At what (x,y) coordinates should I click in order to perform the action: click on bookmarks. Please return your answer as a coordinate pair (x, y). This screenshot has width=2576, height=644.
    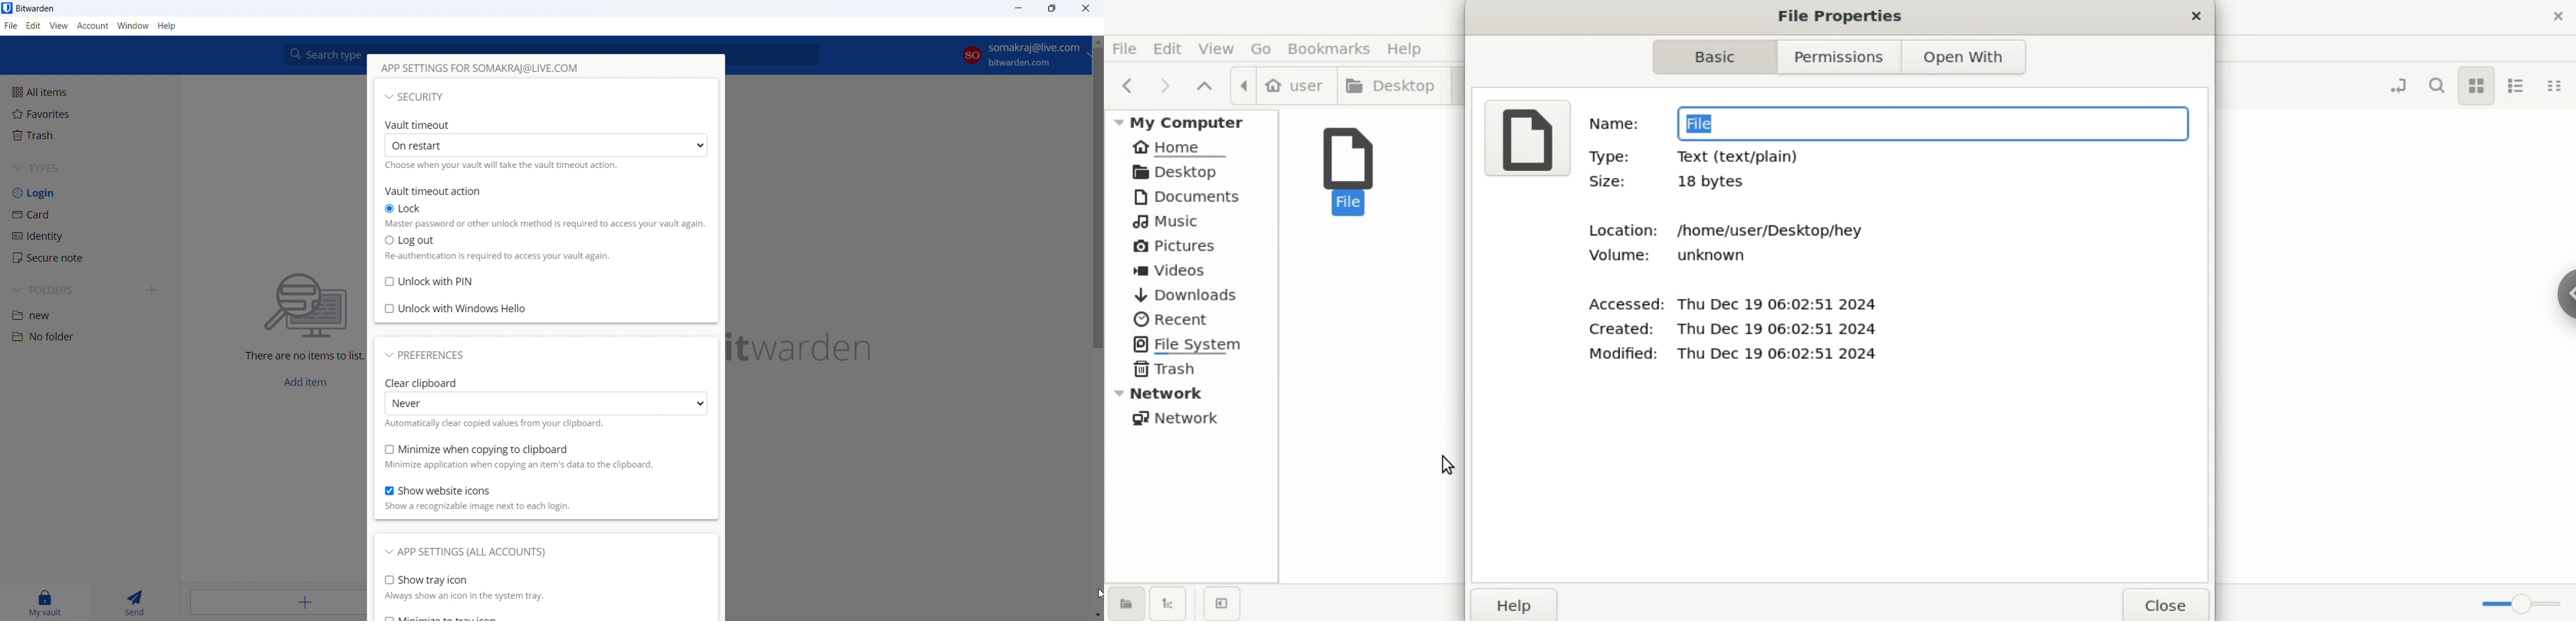
    Looking at the image, I should click on (1336, 48).